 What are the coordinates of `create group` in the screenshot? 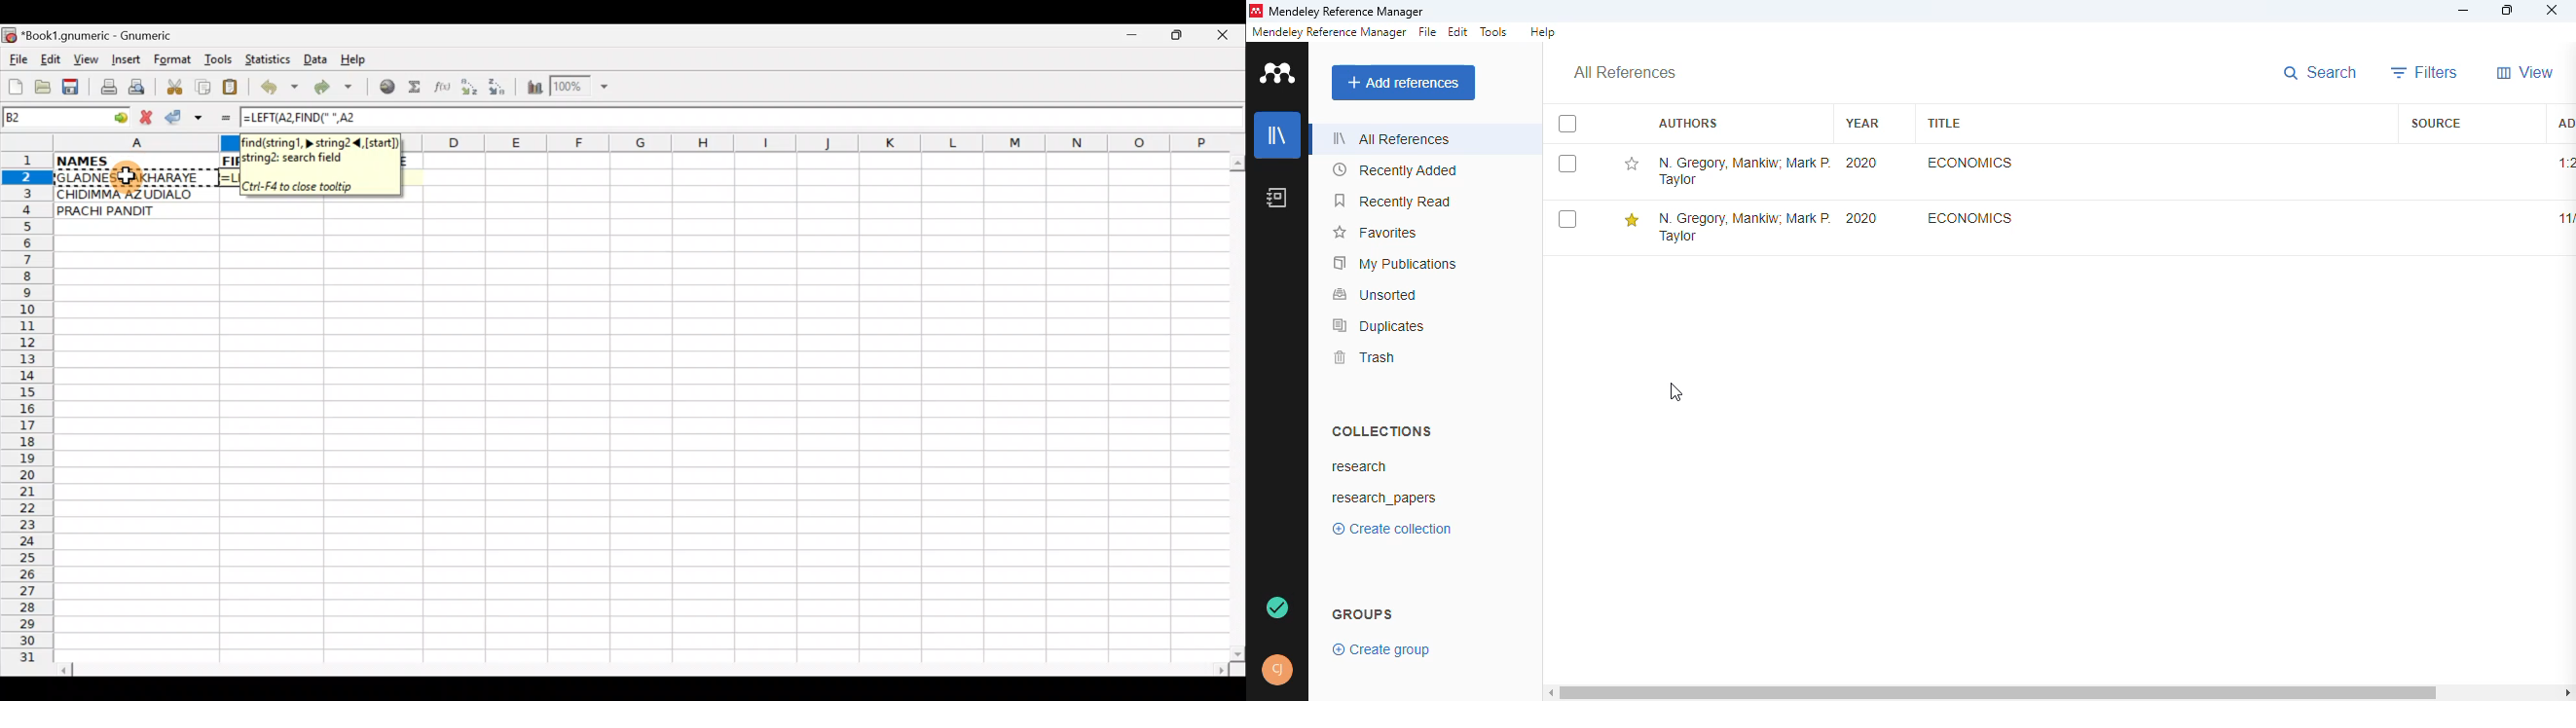 It's located at (1381, 650).